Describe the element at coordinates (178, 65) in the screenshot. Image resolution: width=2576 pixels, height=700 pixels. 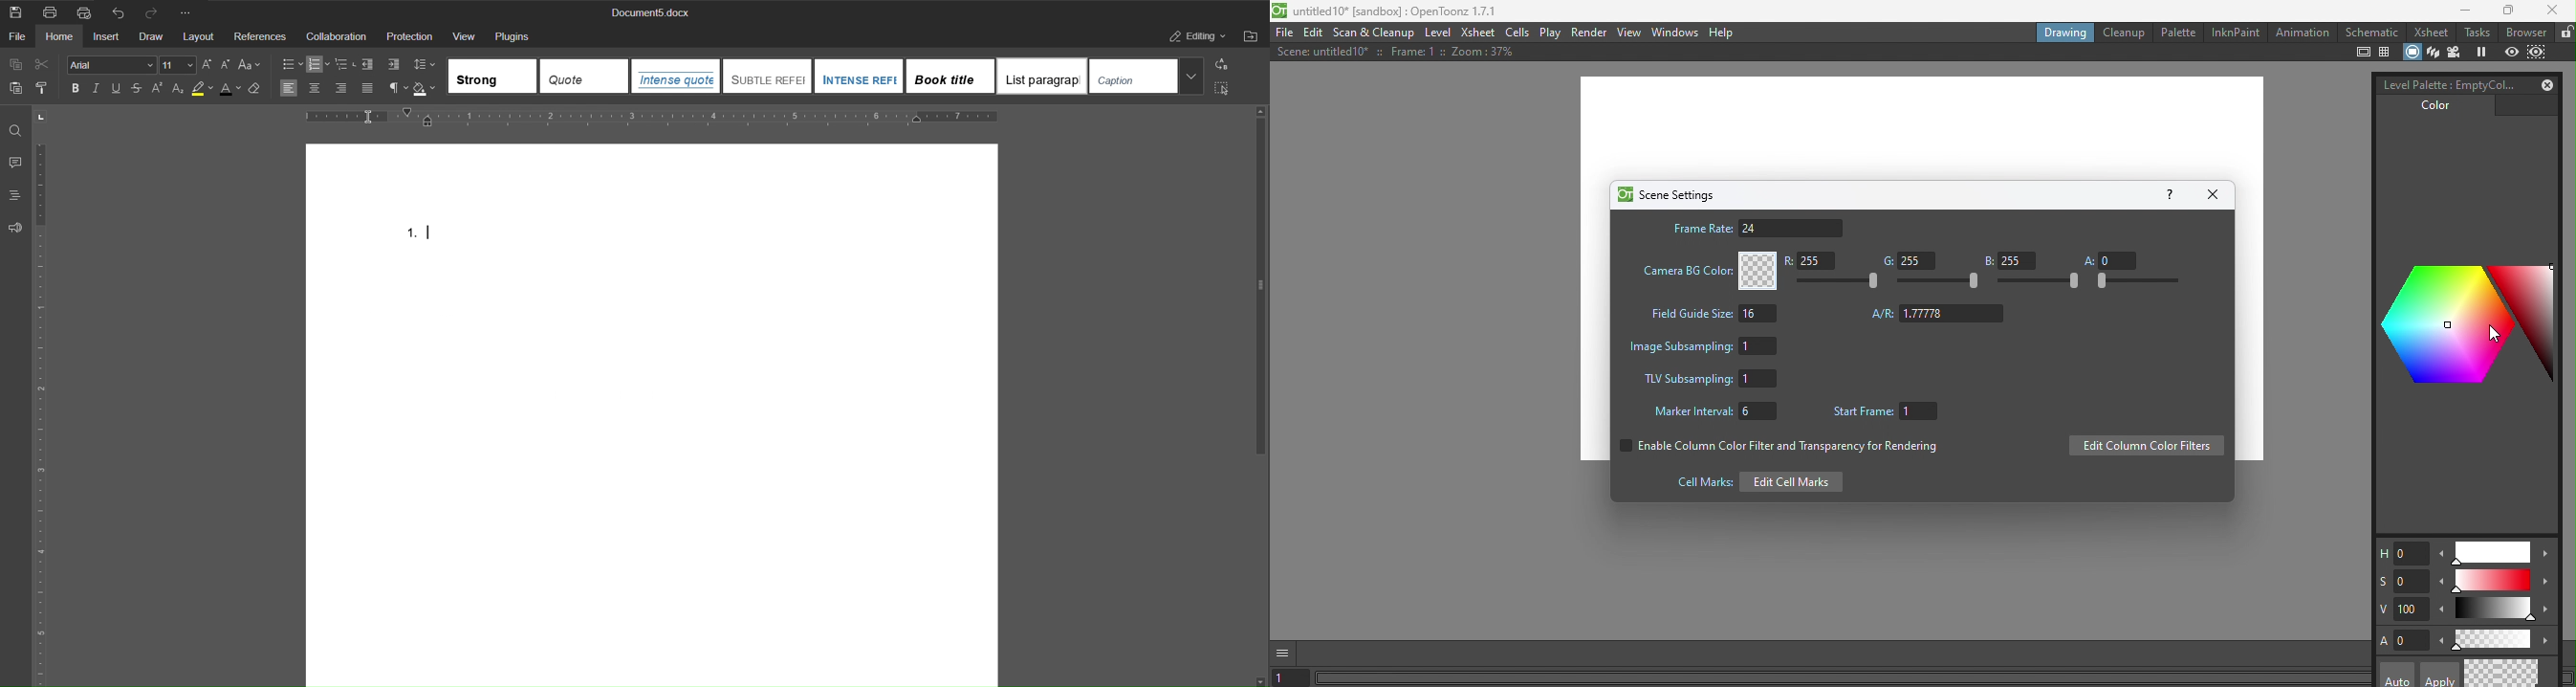
I see `Font size` at that location.